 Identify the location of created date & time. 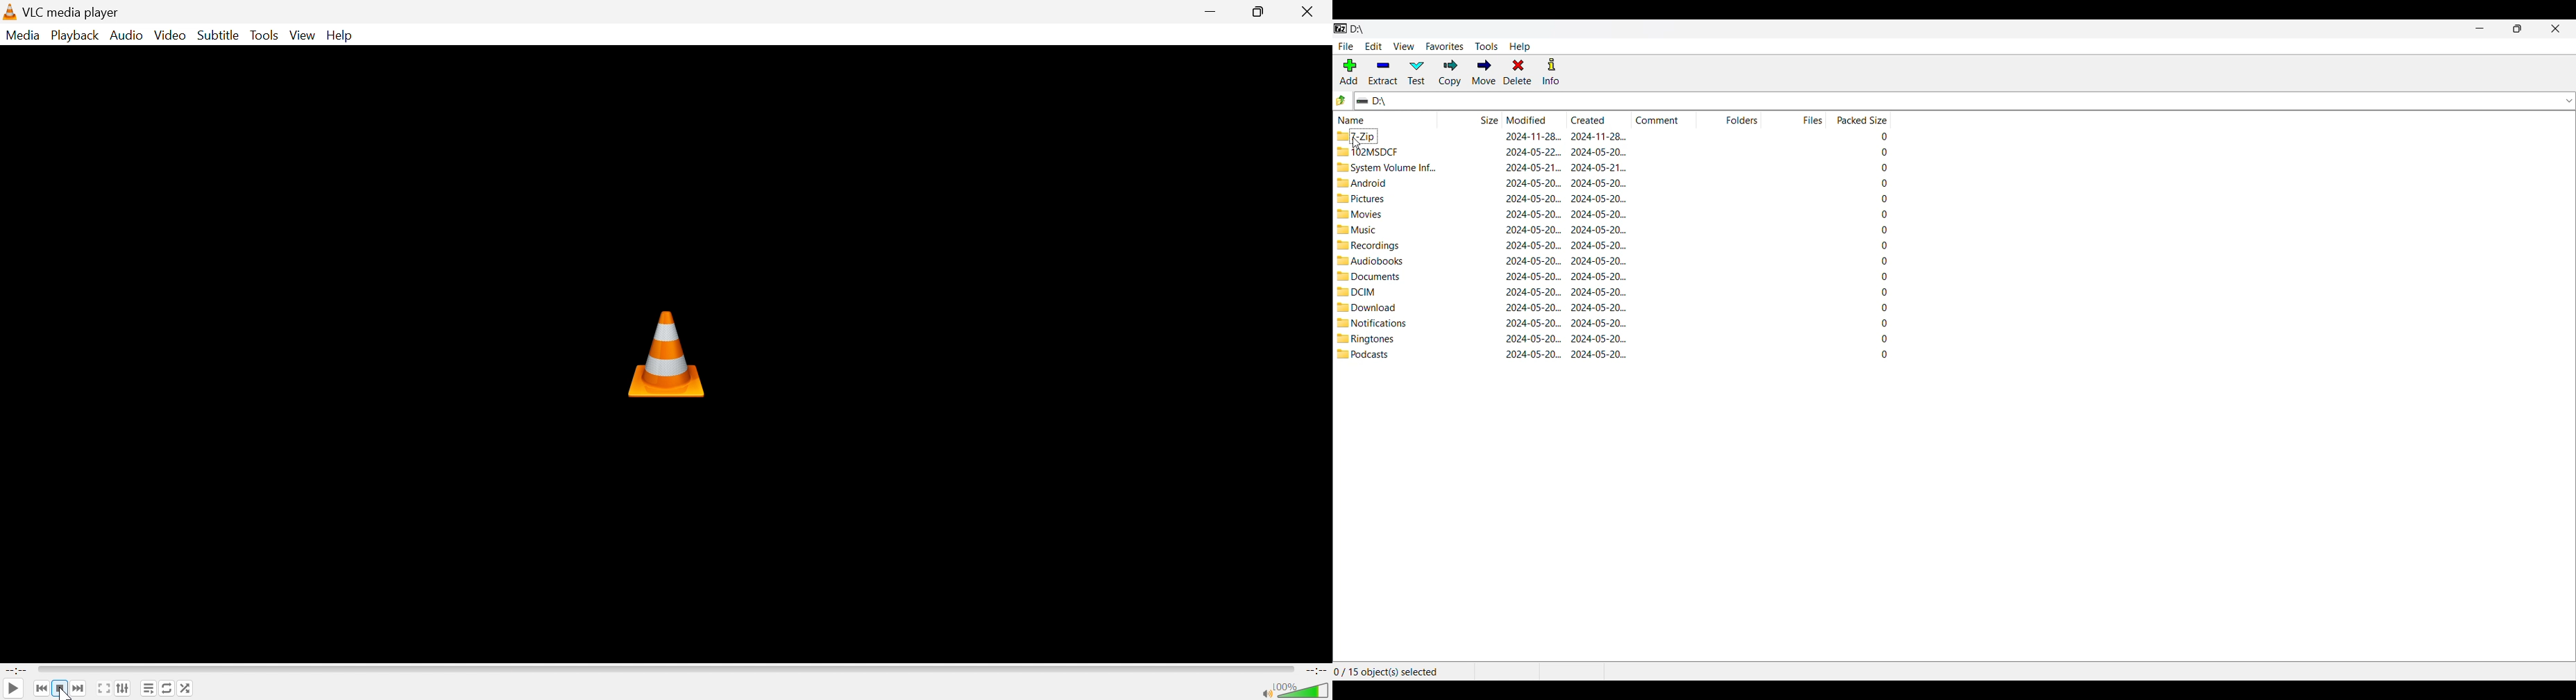
(1598, 323).